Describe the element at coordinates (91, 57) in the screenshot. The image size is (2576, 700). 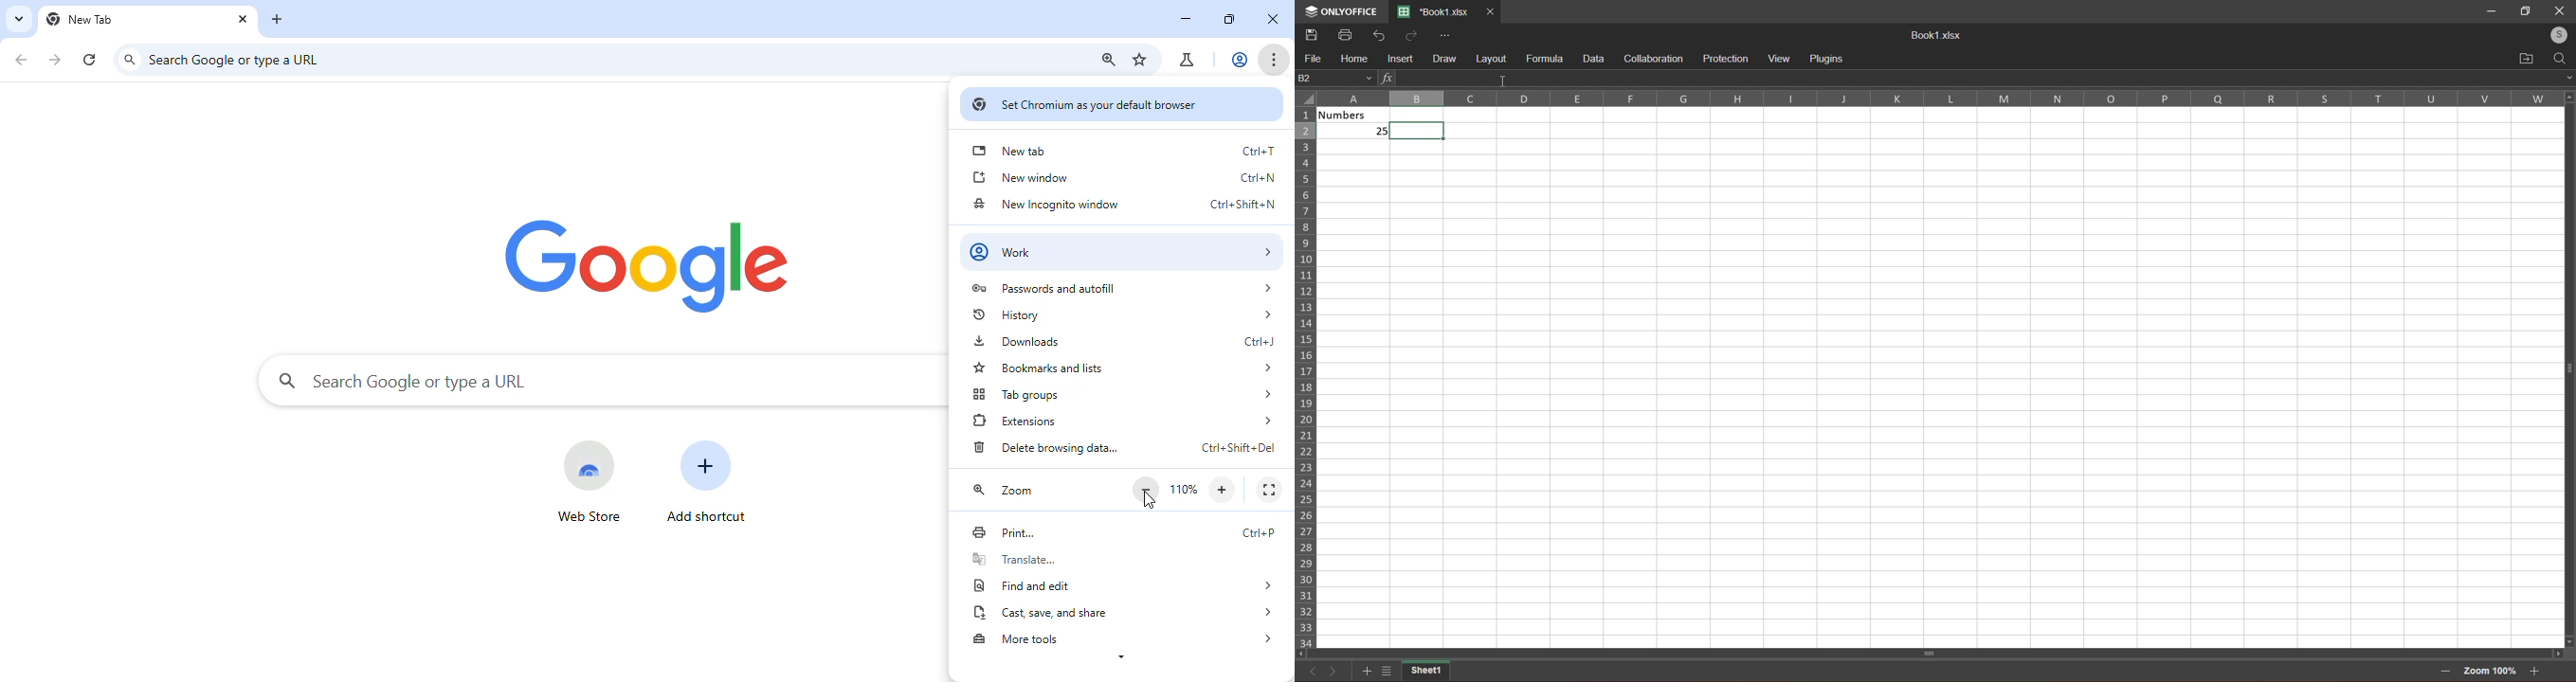
I see `refresh` at that location.